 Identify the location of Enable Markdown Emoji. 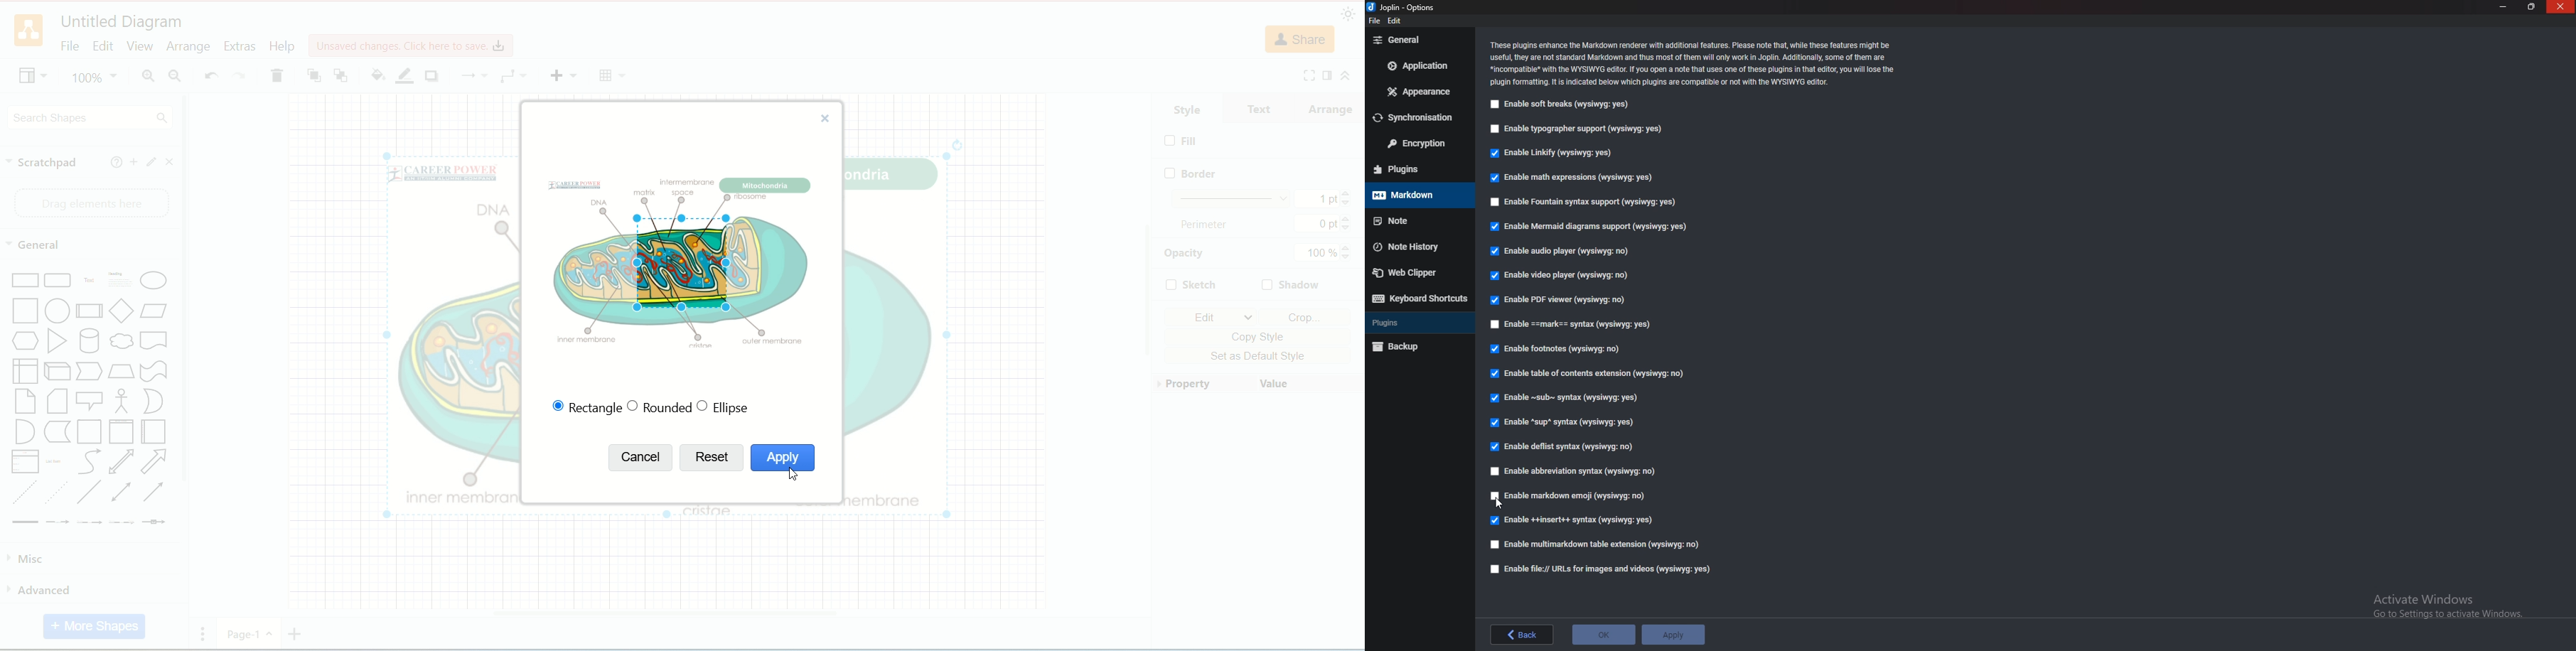
(1569, 498).